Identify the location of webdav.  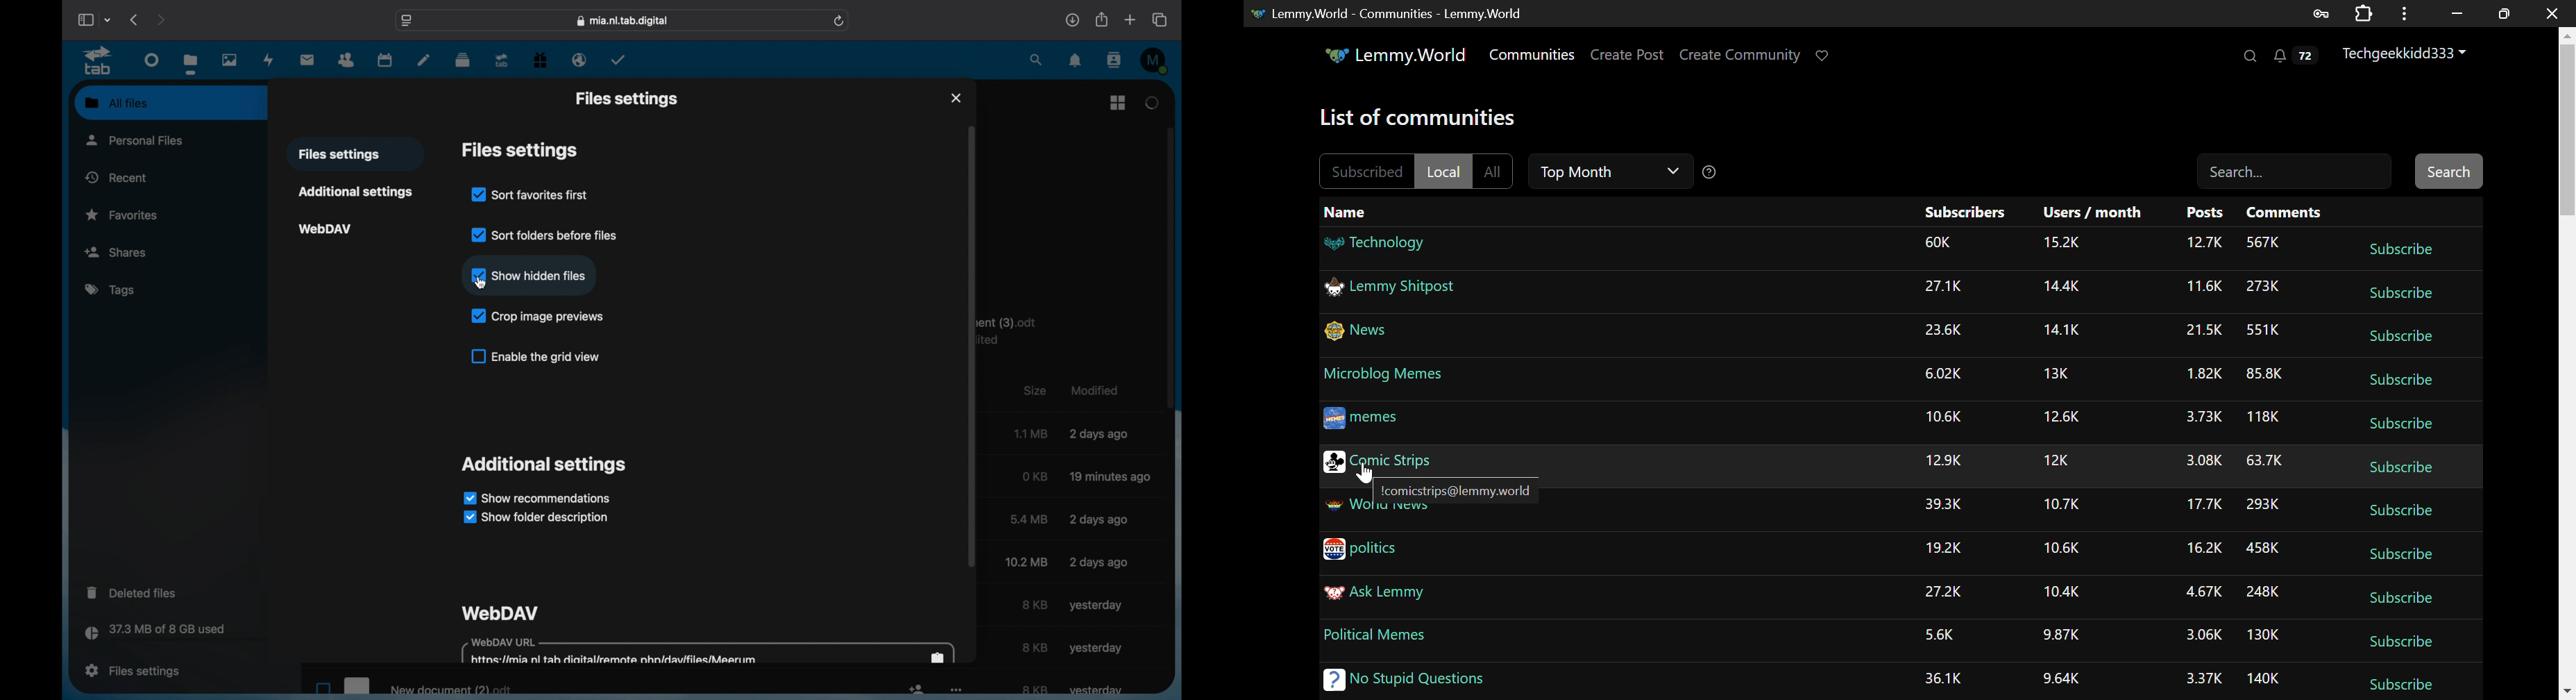
(499, 613).